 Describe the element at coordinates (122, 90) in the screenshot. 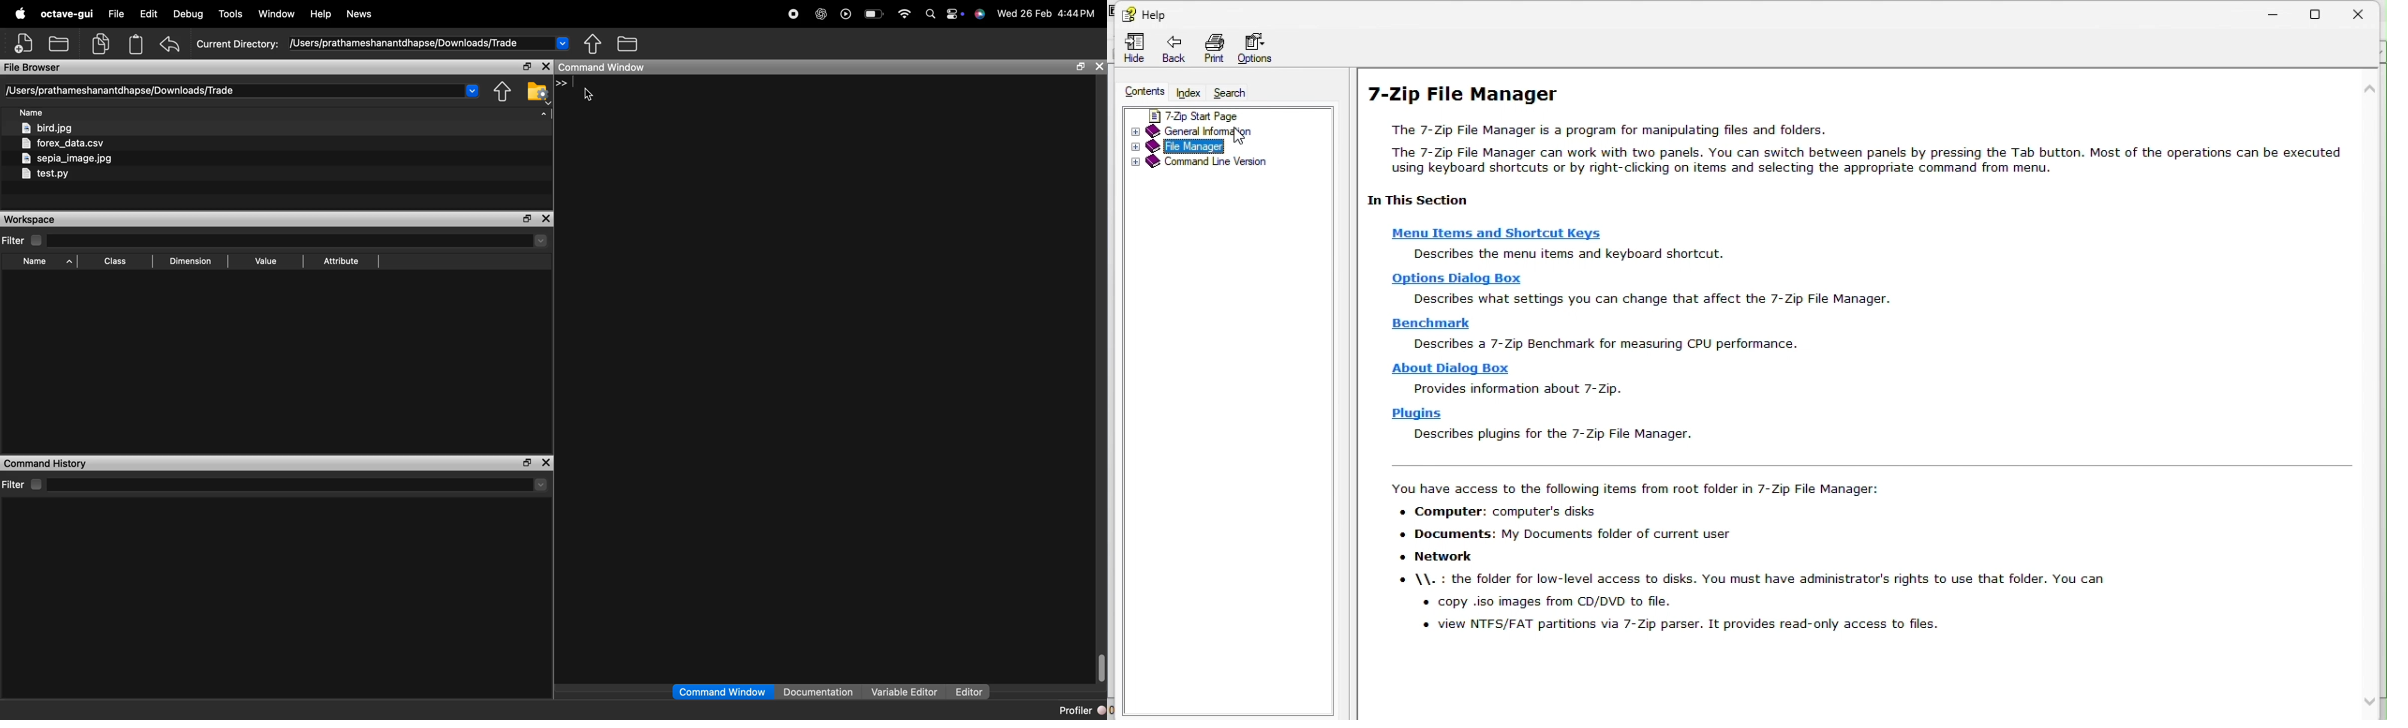

I see `[Users/prathameshanantdhapse/Downloads/Trade` at that location.